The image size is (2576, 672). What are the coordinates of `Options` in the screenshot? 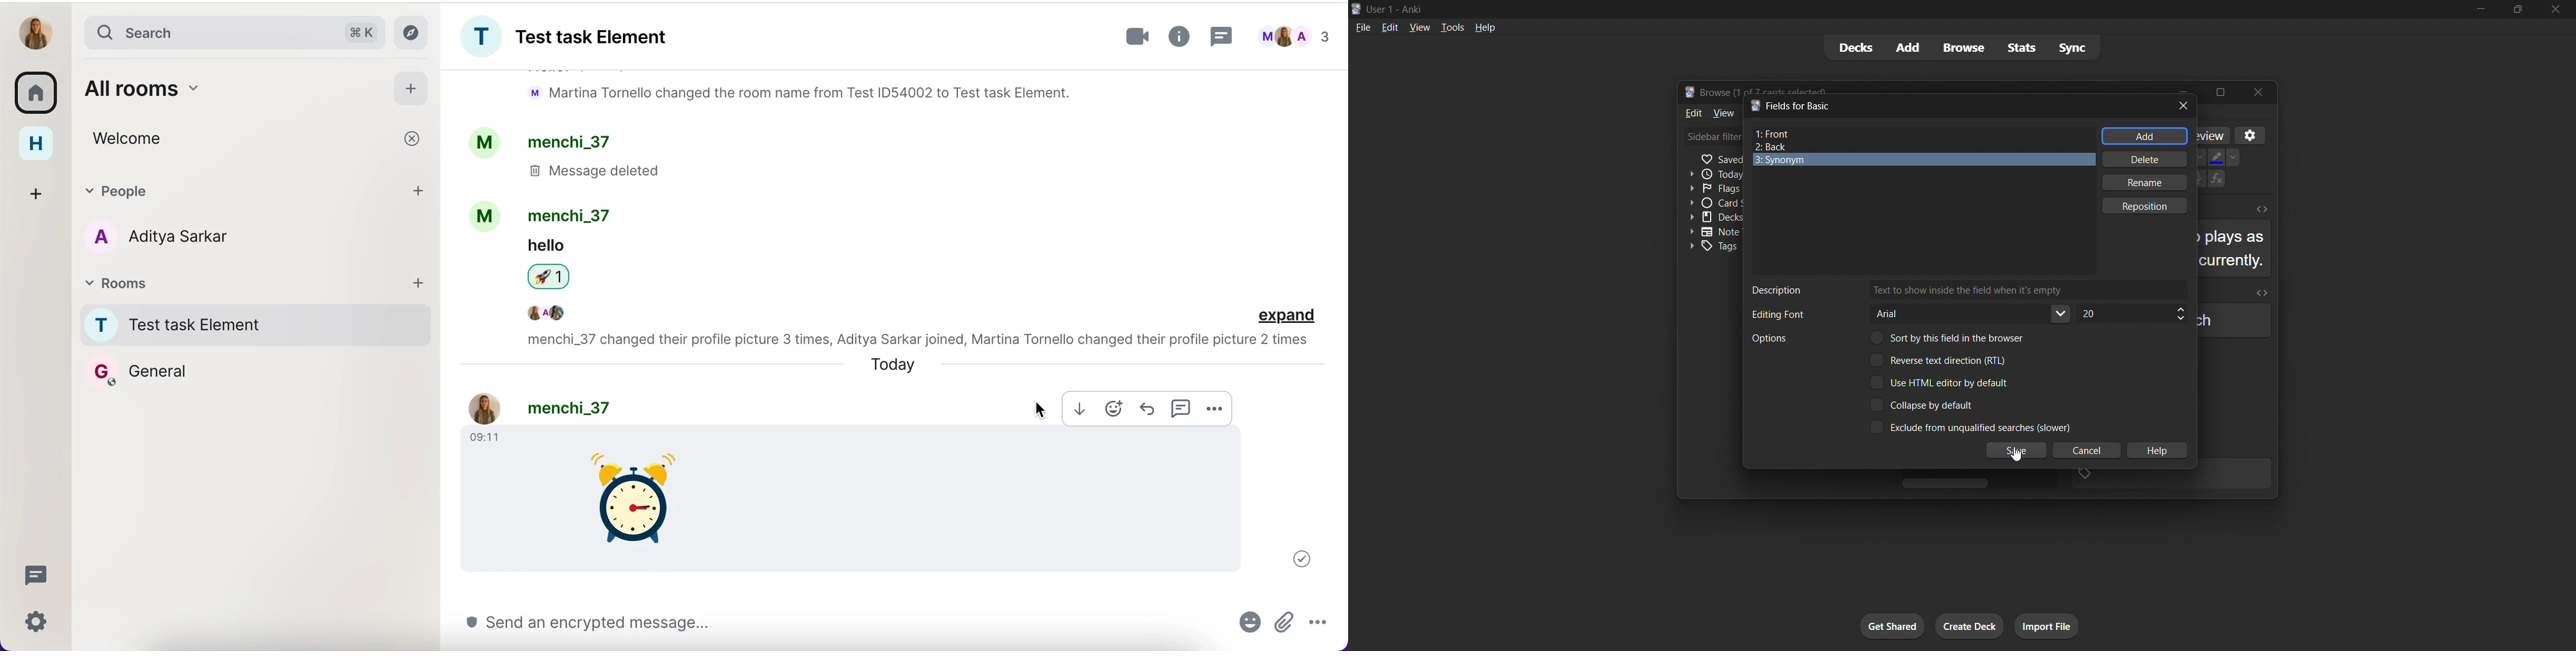 It's located at (1775, 341).